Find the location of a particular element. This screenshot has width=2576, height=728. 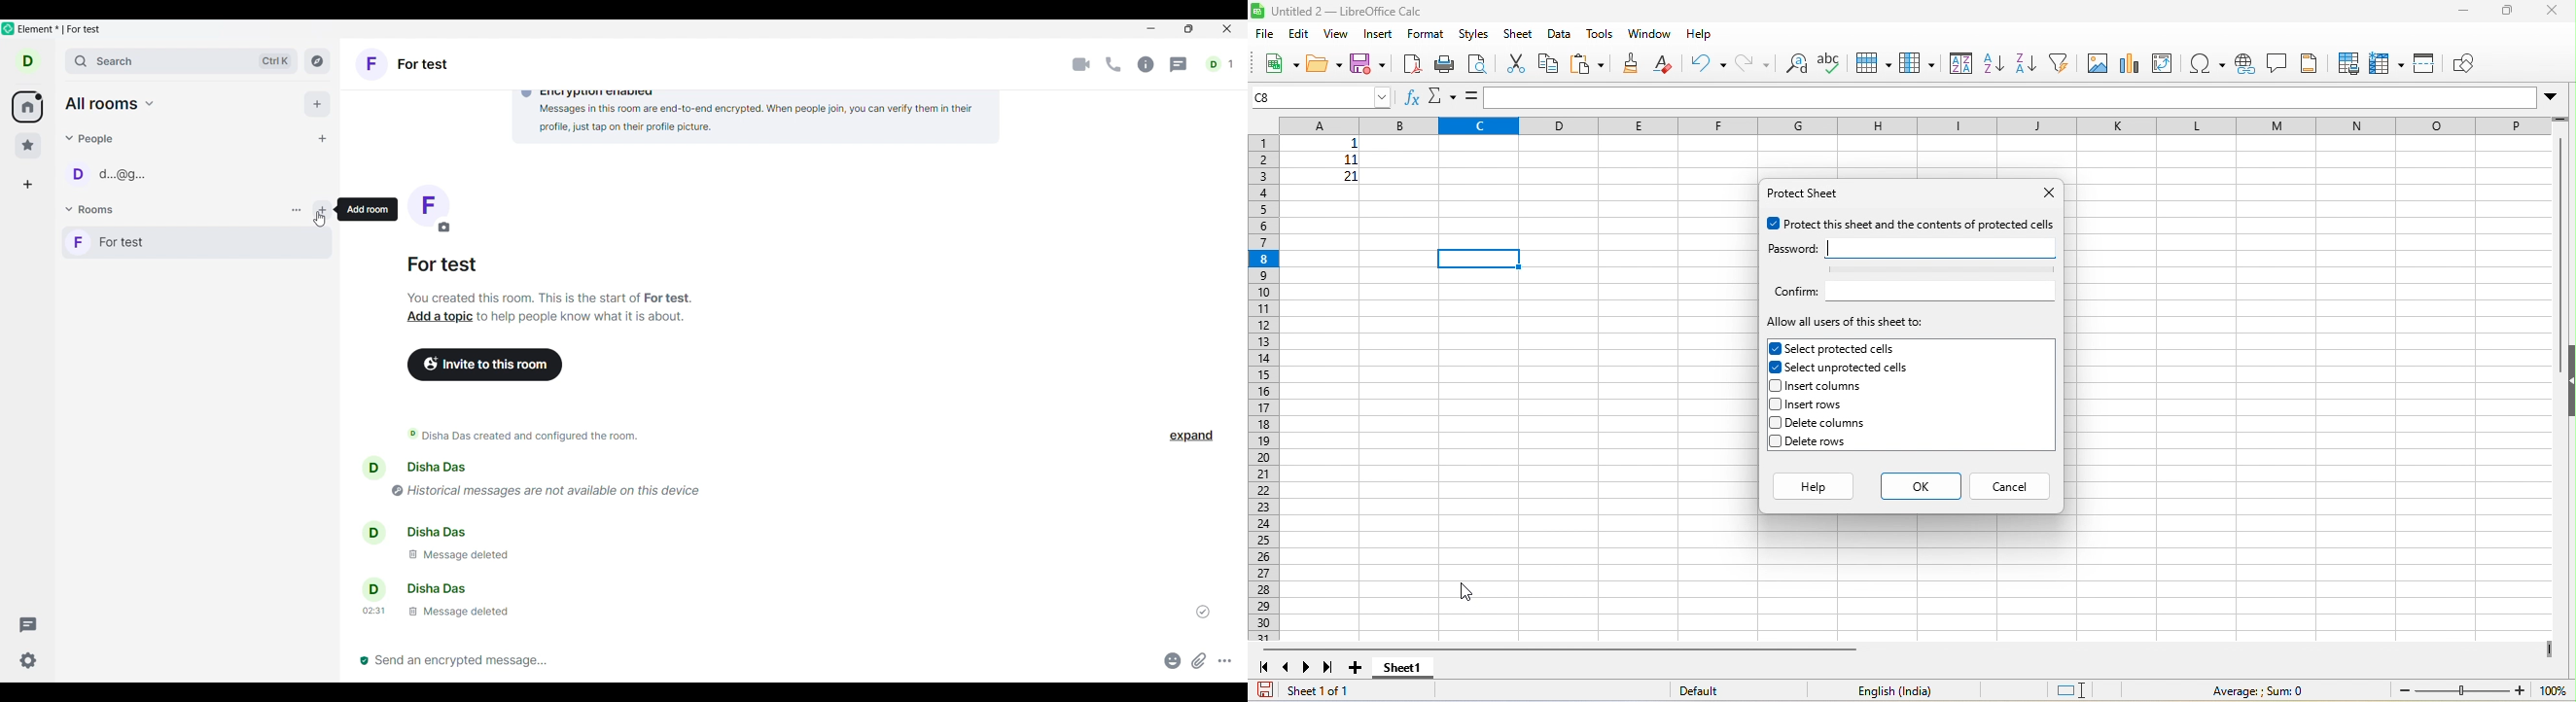

paste is located at coordinates (1587, 64).